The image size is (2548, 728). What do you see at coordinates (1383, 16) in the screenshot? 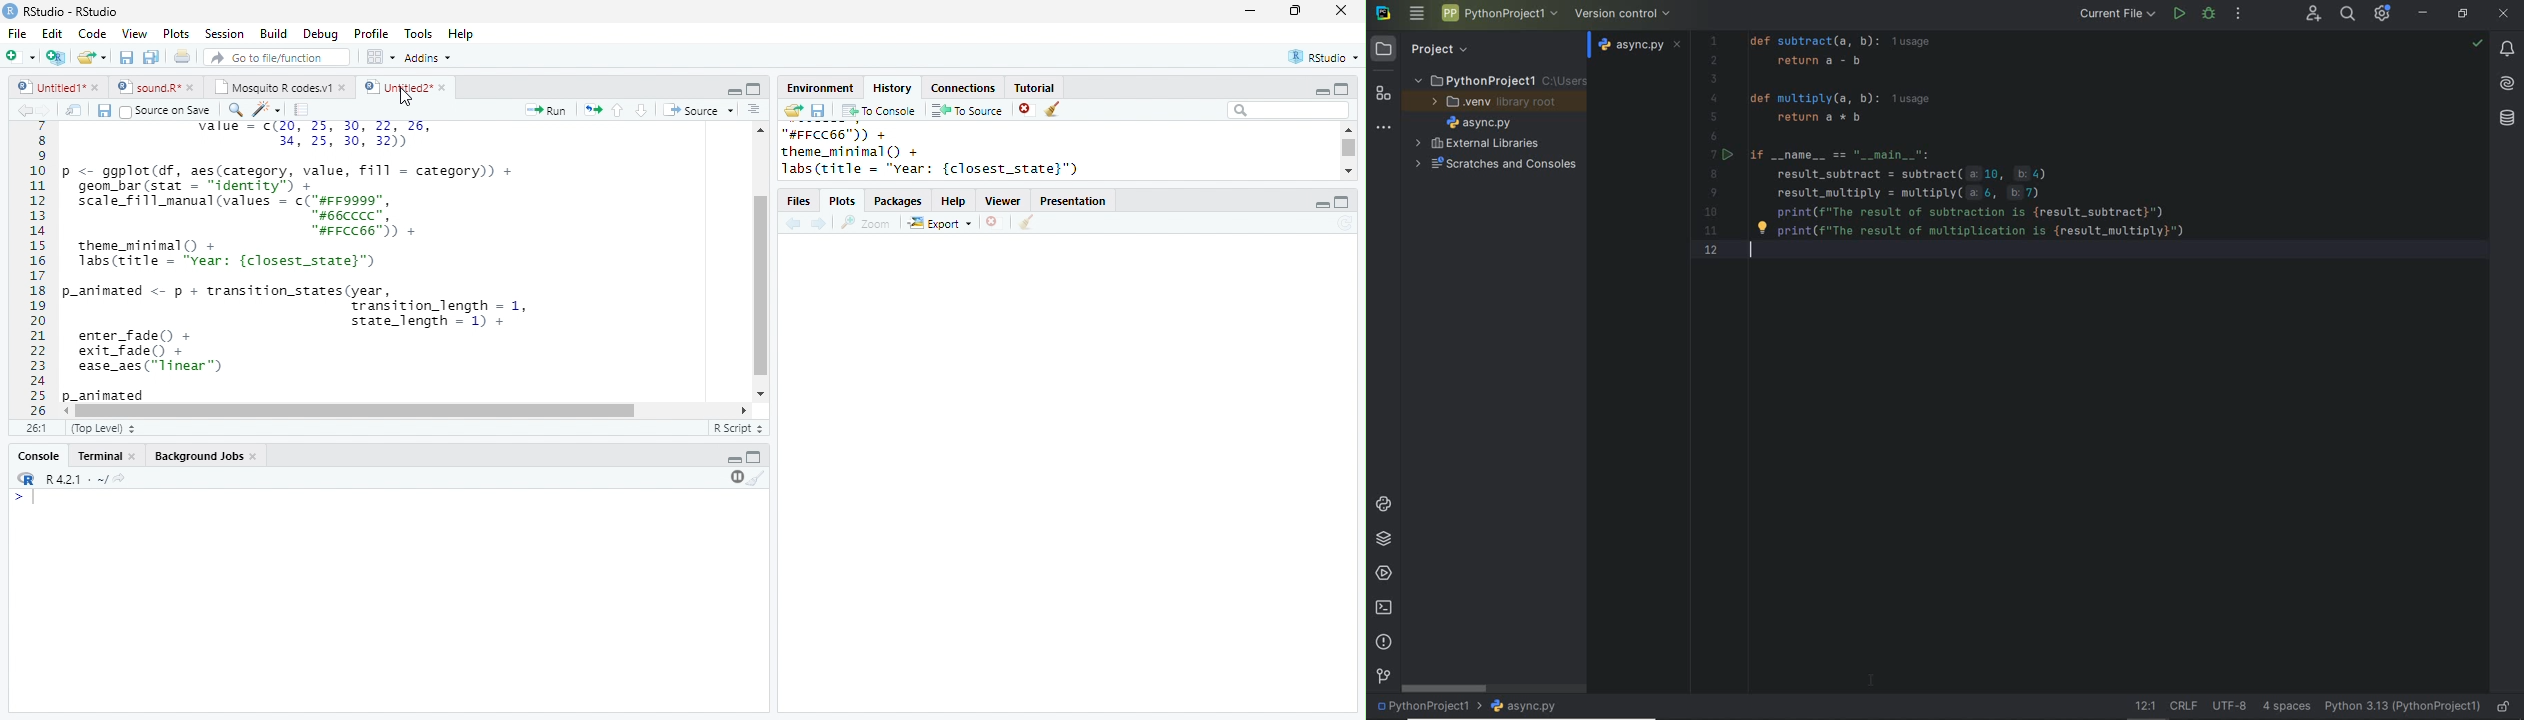
I see `system name` at bounding box center [1383, 16].